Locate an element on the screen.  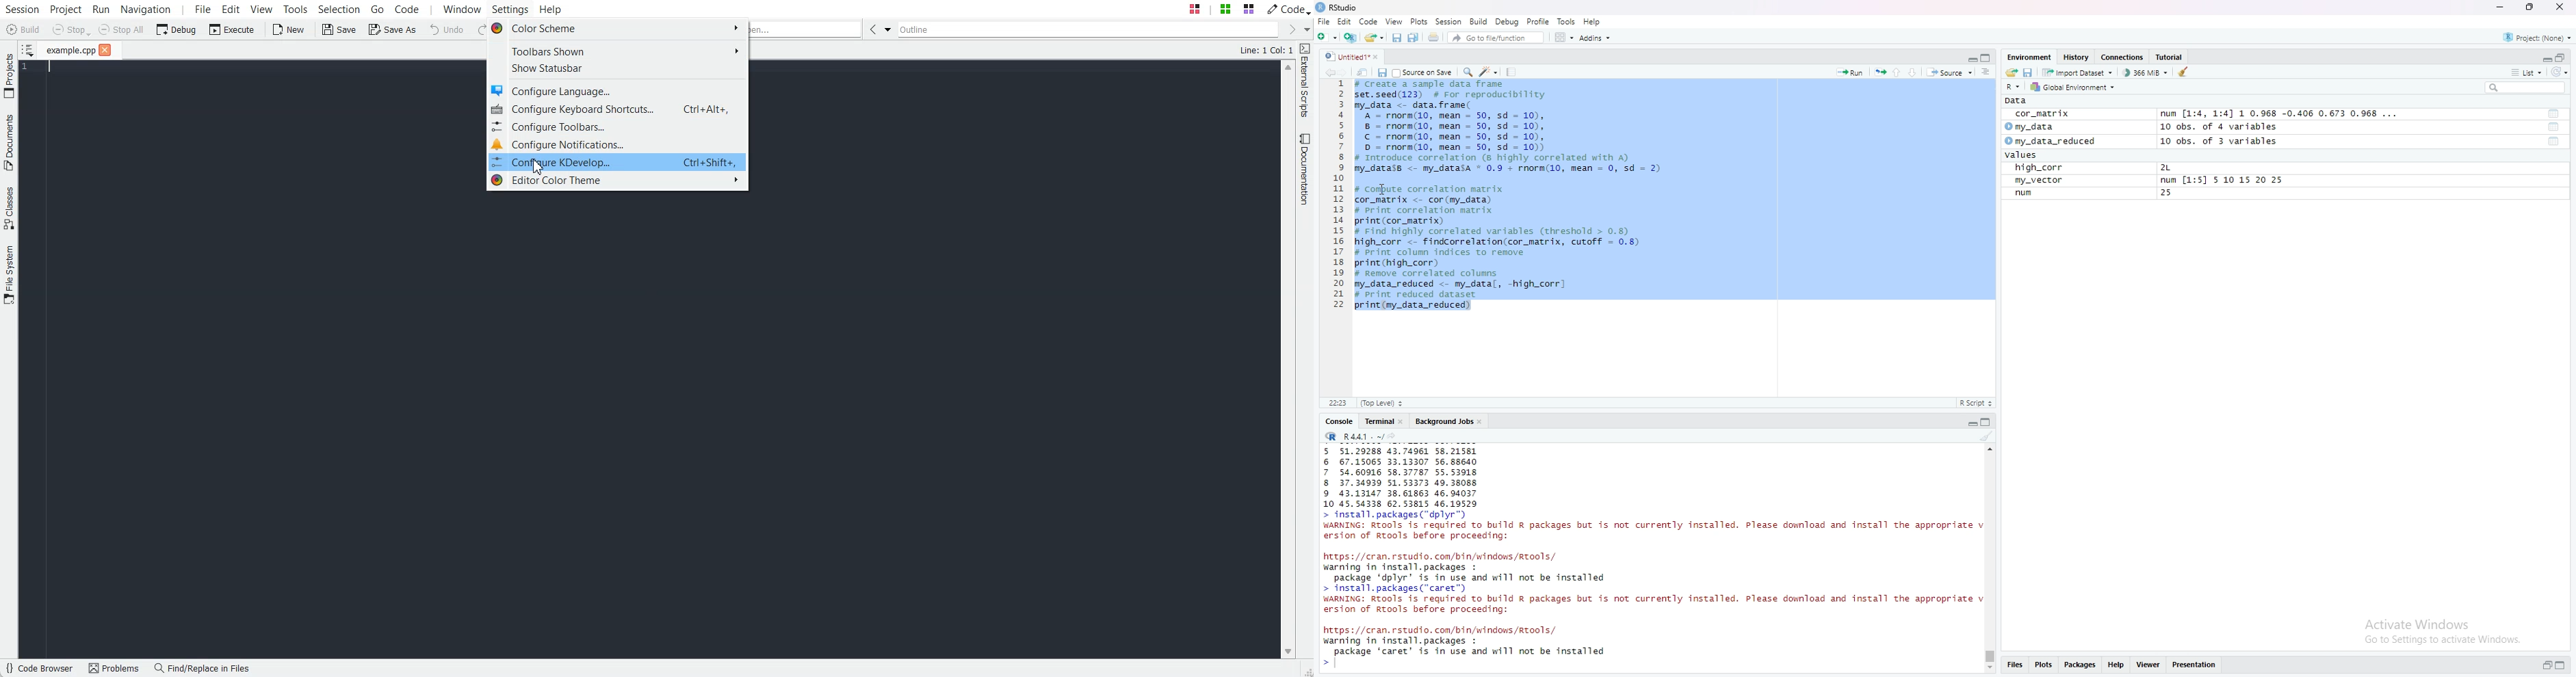
1 2 3 4 5 6 7 8 9 10 11 12 13 14 15 16 17 18 19 20 21 22 is located at coordinates (1339, 195).